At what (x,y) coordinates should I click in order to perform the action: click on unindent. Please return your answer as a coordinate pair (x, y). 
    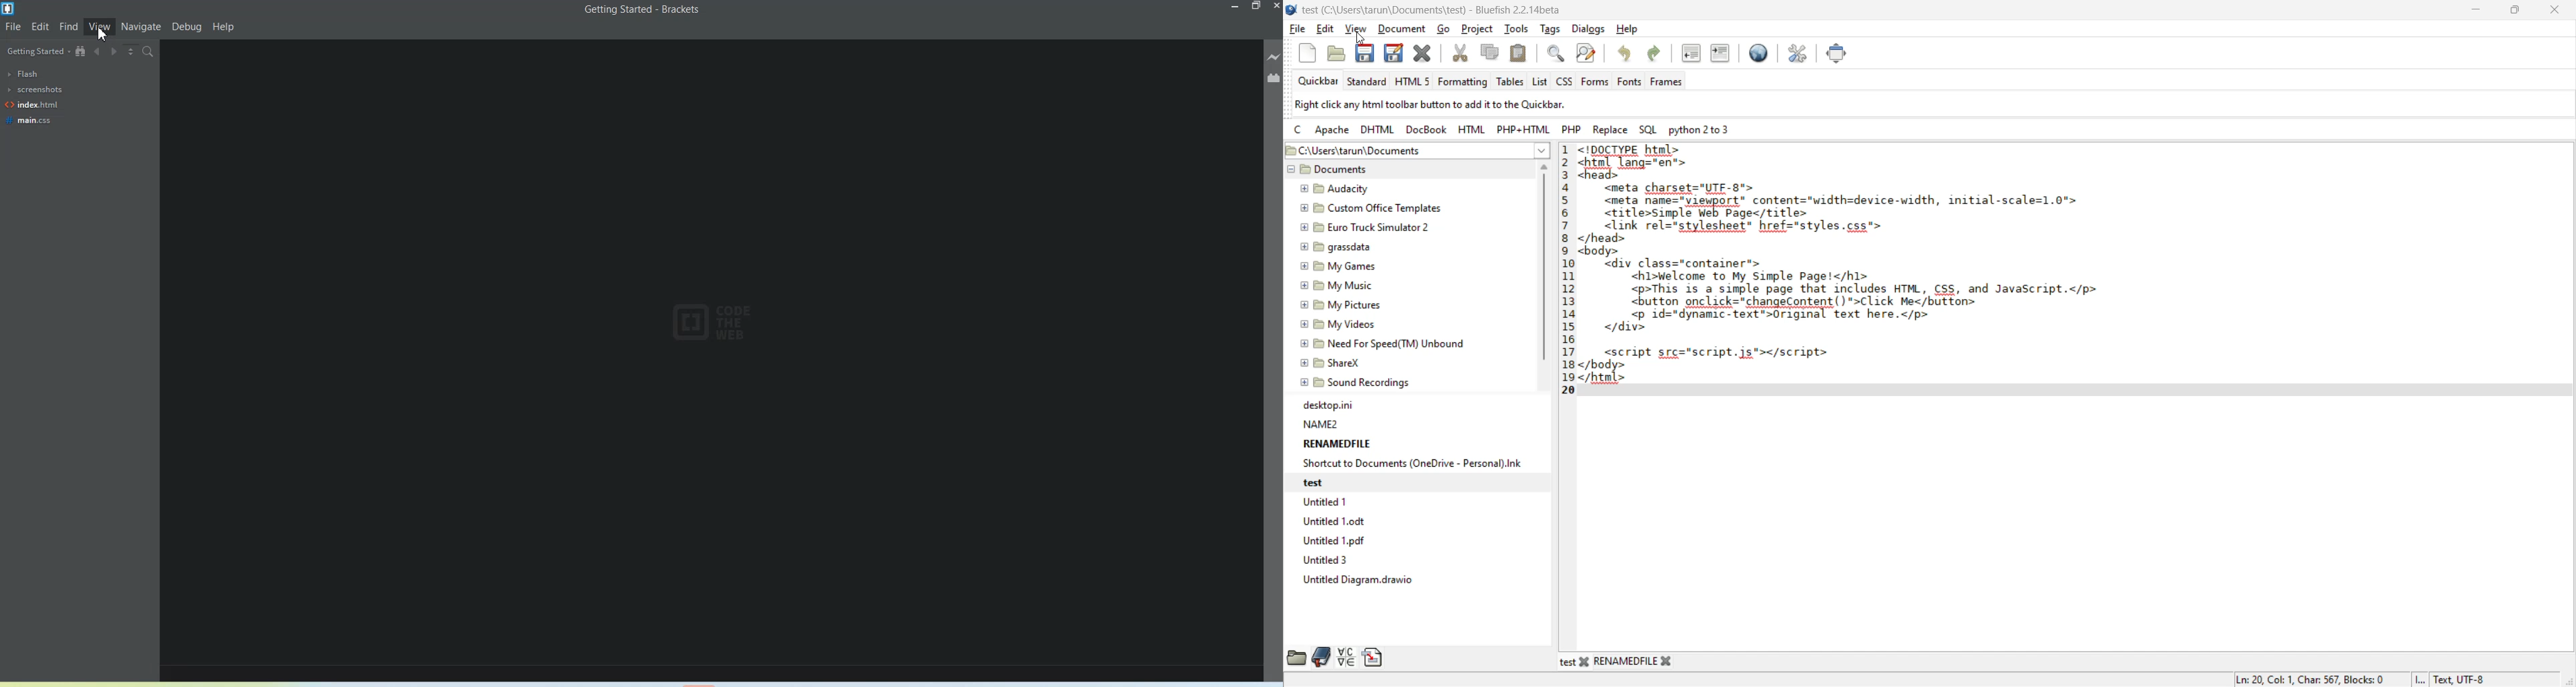
    Looking at the image, I should click on (1693, 53).